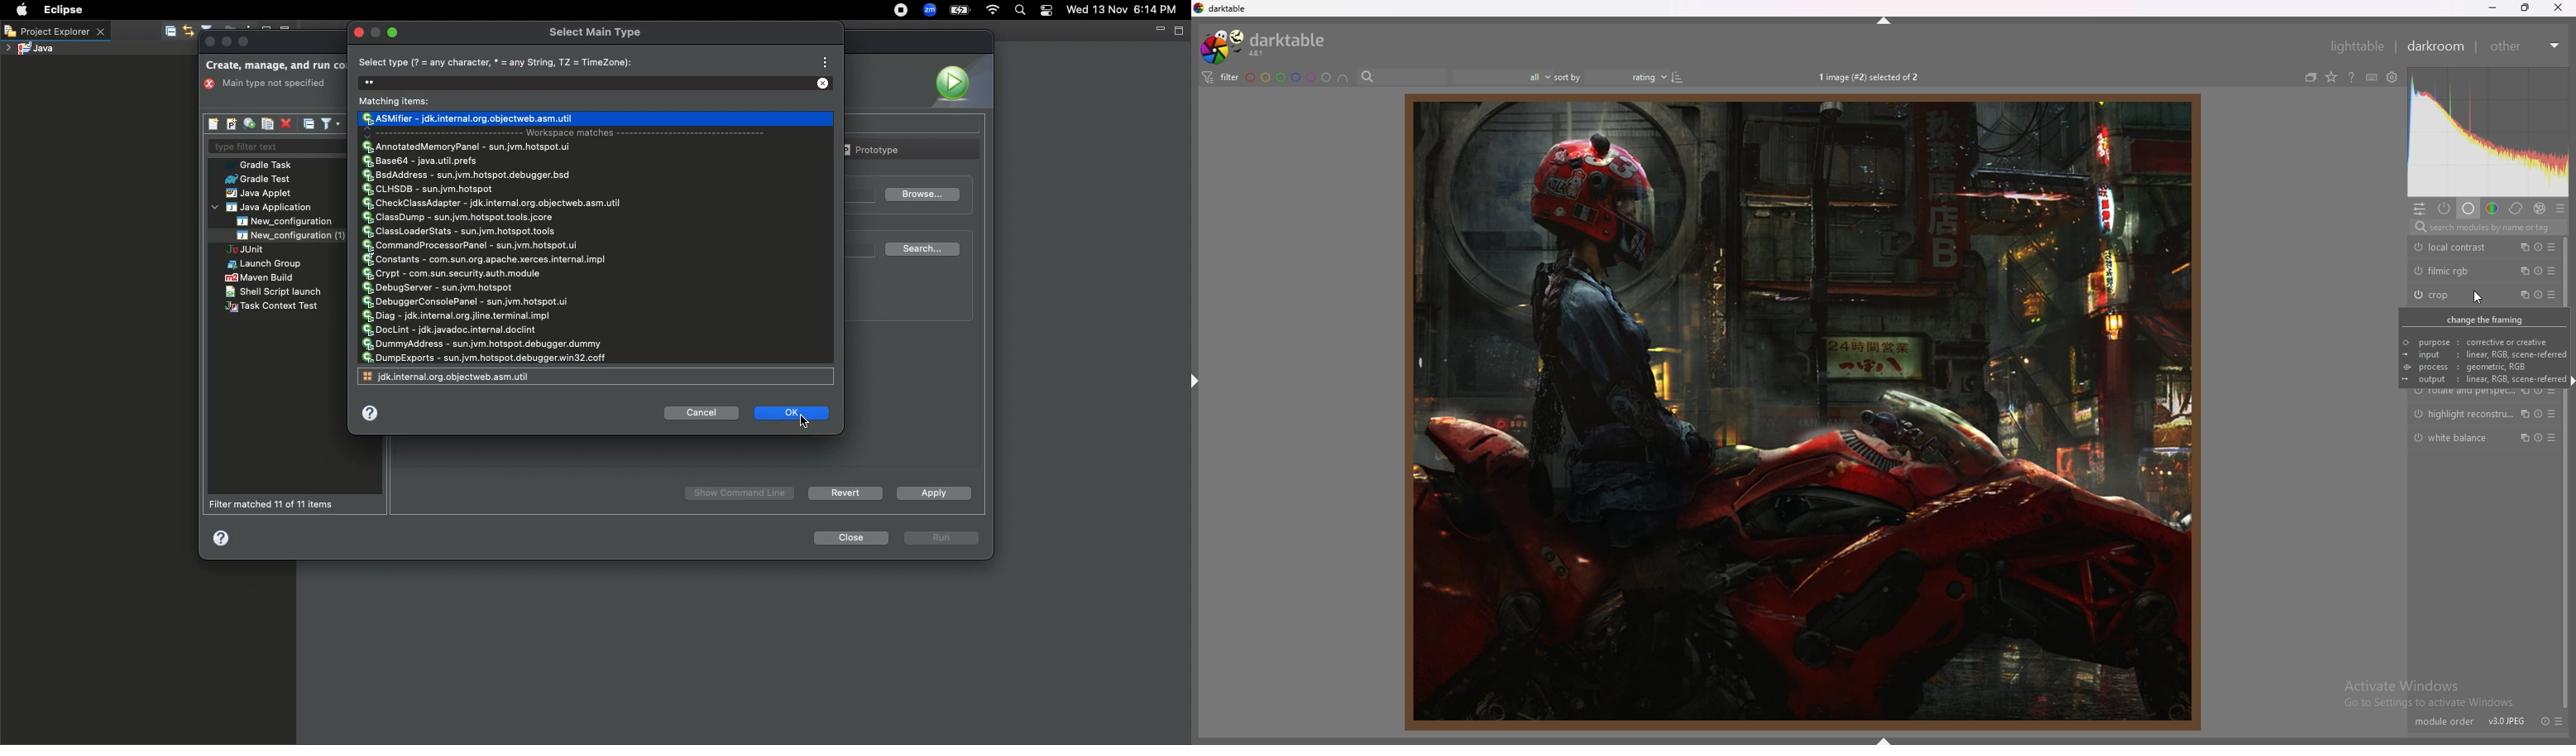 This screenshot has width=2576, height=756. What do you see at coordinates (2538, 414) in the screenshot?
I see `reset` at bounding box center [2538, 414].